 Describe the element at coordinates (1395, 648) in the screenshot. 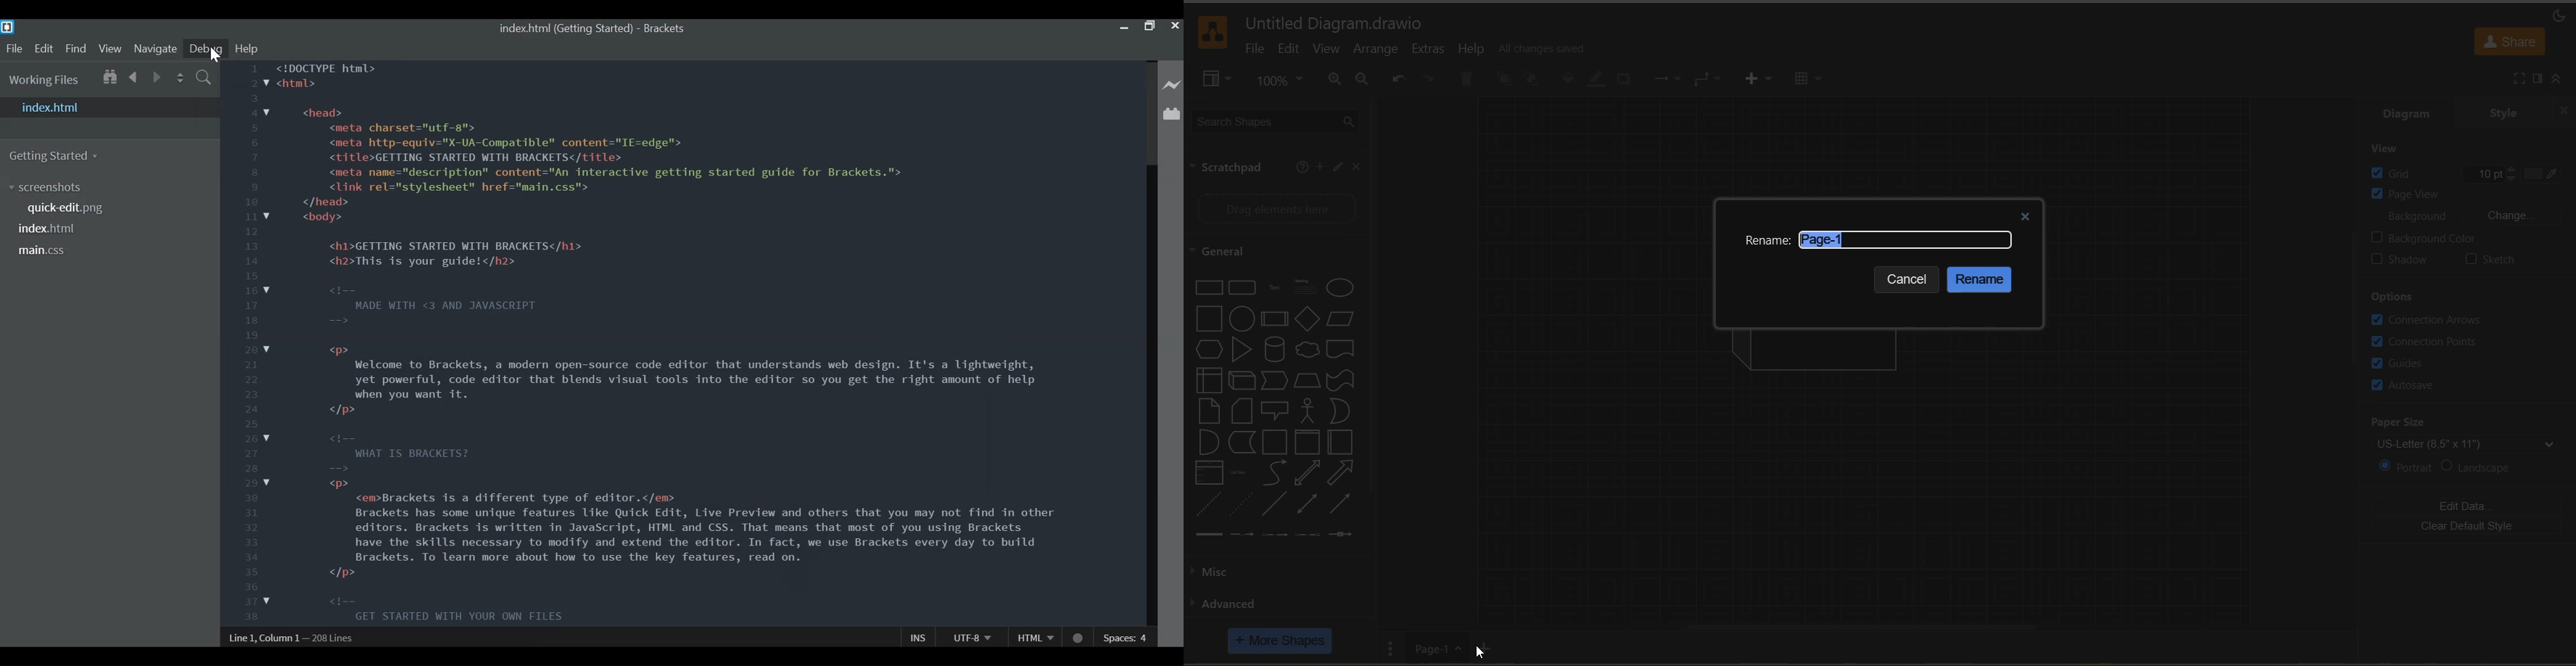

I see `pages` at that location.